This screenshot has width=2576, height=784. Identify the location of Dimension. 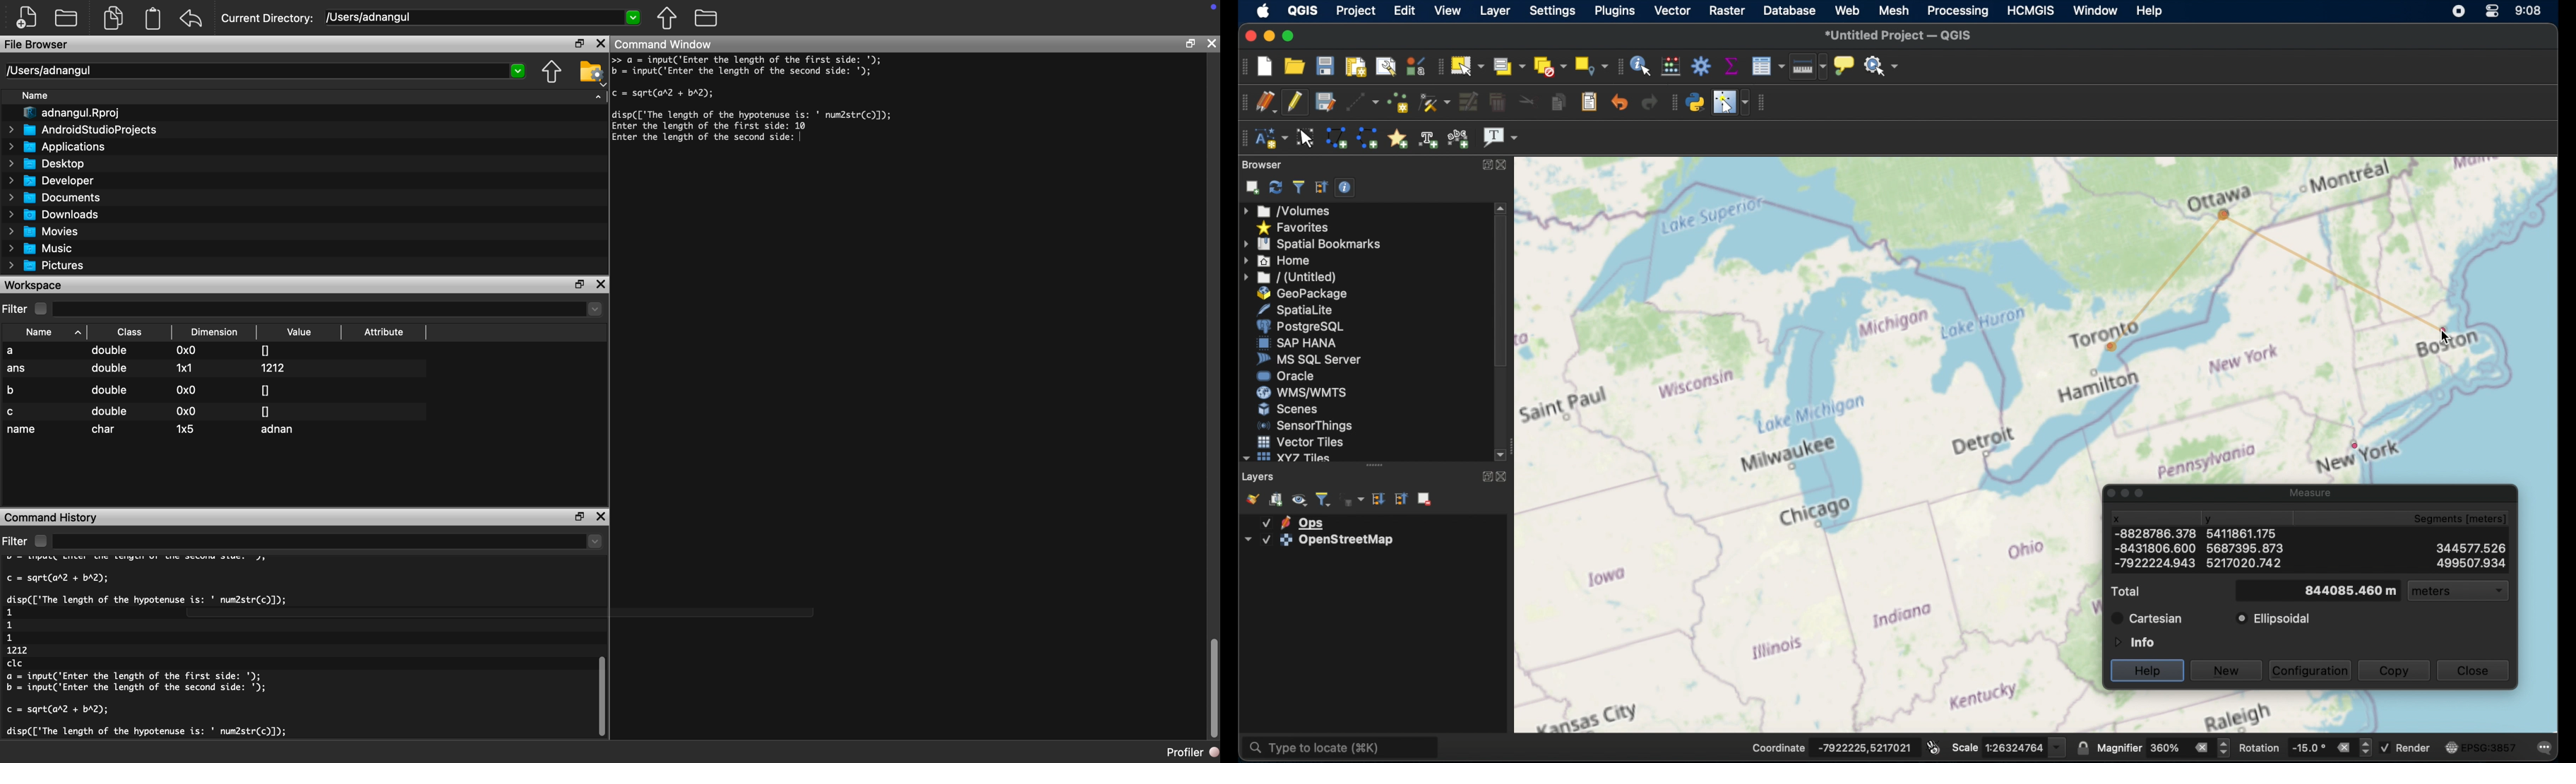
(217, 332).